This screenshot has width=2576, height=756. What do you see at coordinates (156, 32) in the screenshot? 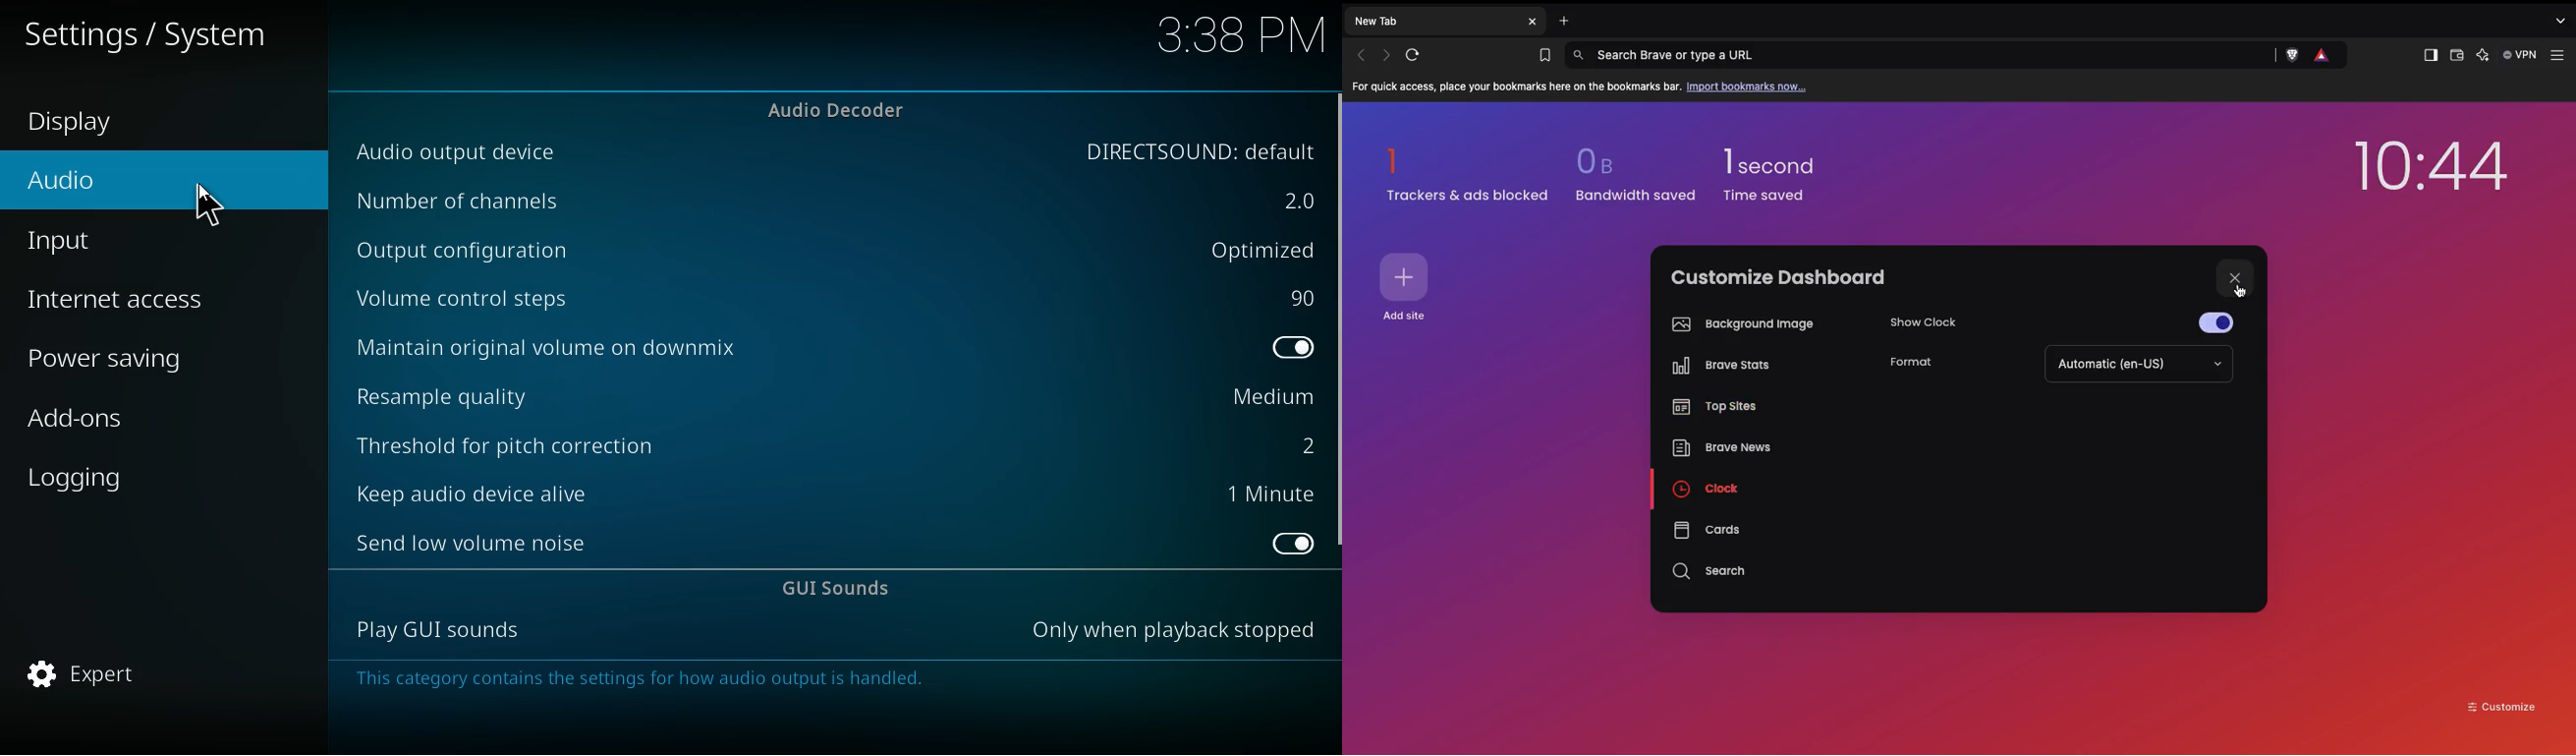
I see `settings / system` at bounding box center [156, 32].